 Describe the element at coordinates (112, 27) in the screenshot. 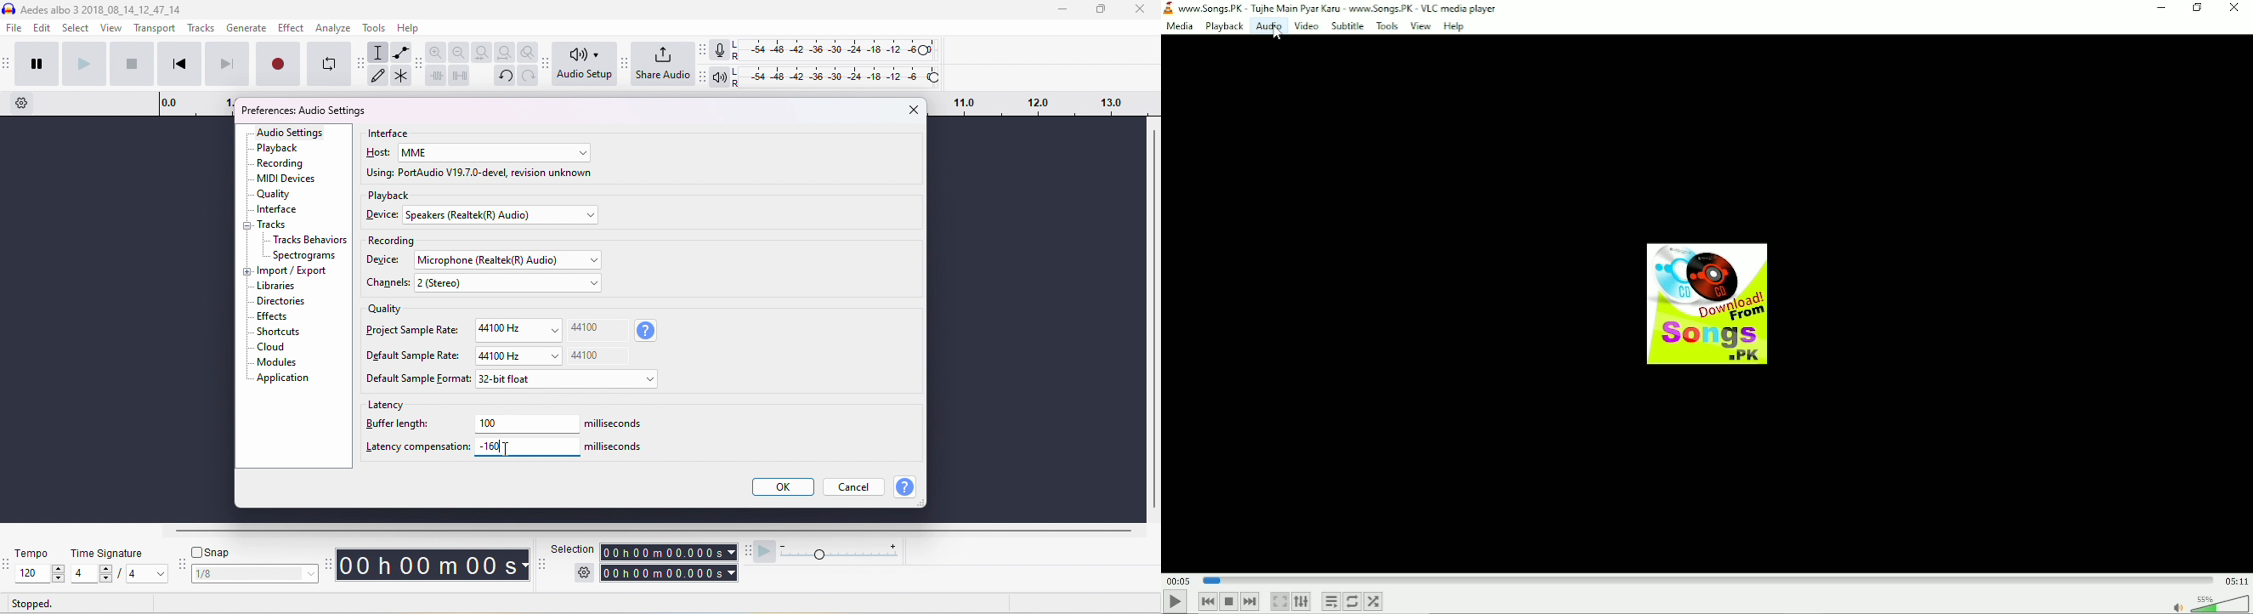

I see `view` at that location.